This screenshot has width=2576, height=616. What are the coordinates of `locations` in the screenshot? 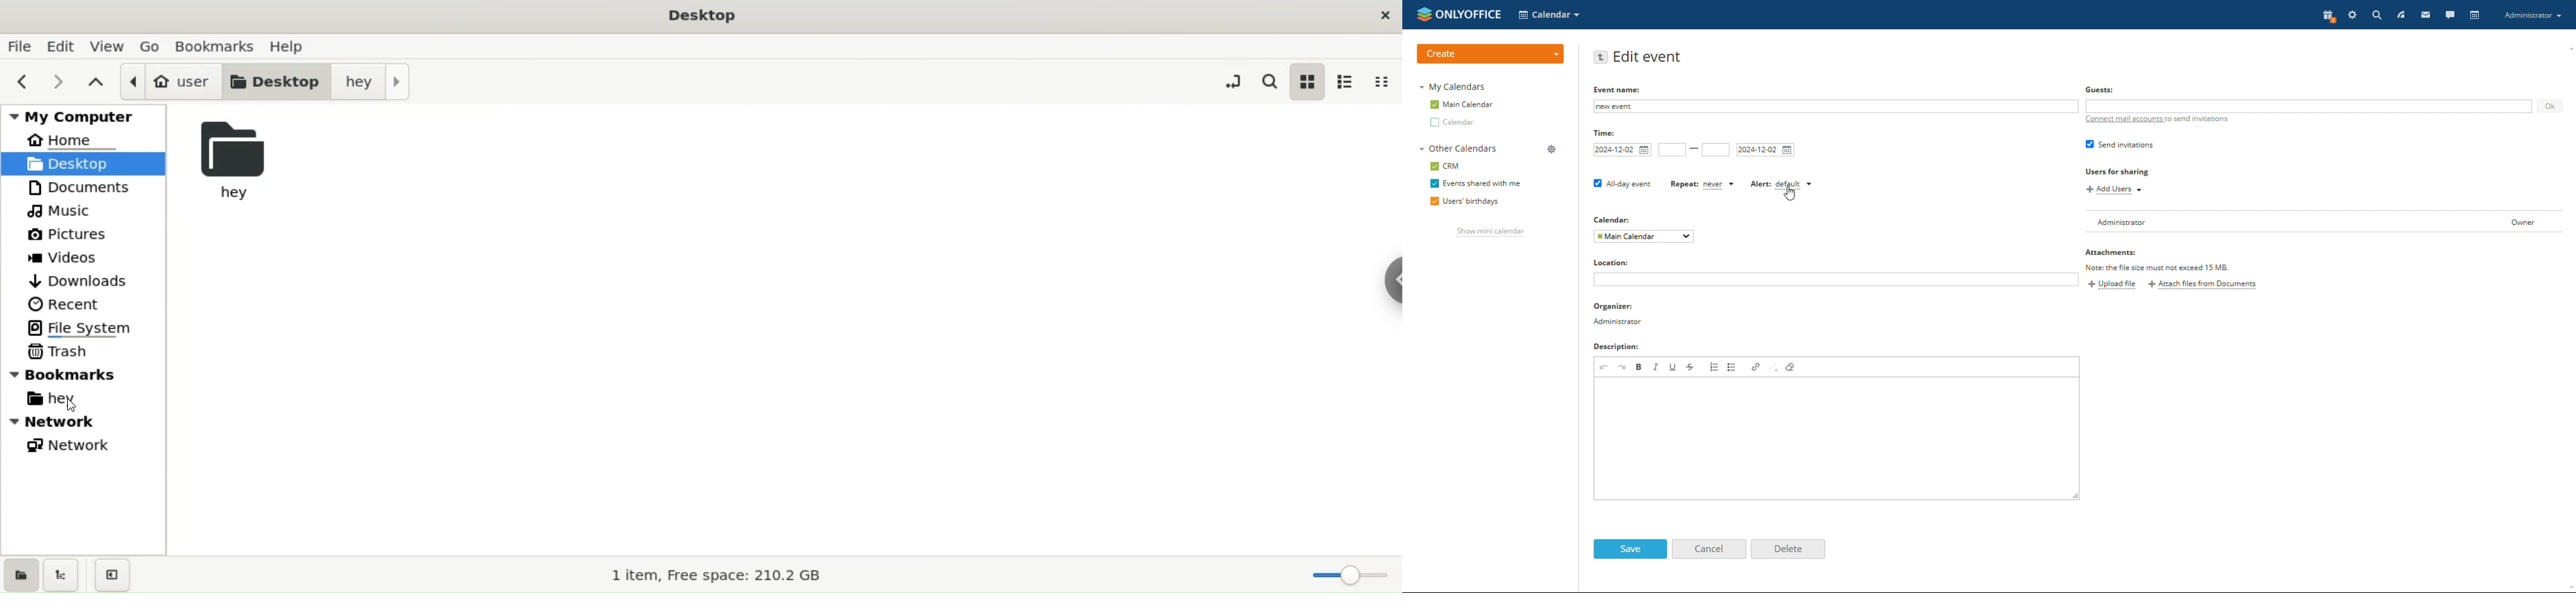 It's located at (1613, 265).